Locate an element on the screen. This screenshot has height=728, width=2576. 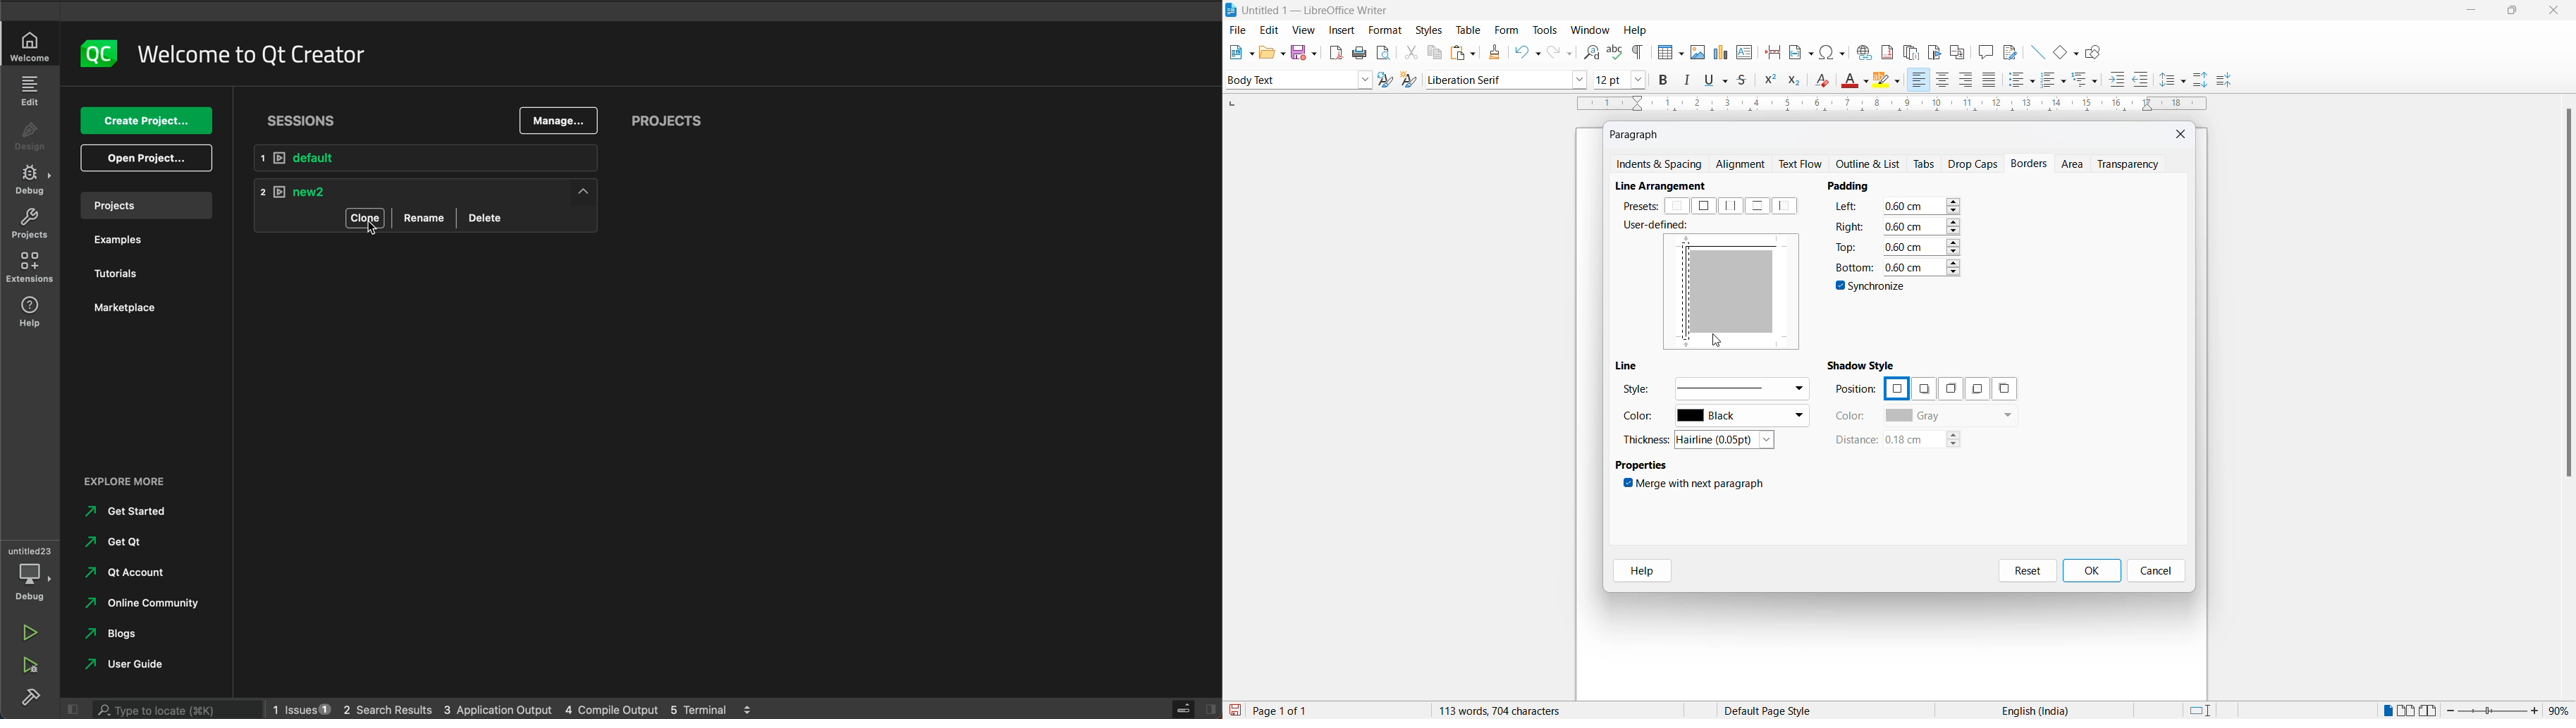
projects is located at coordinates (666, 119).